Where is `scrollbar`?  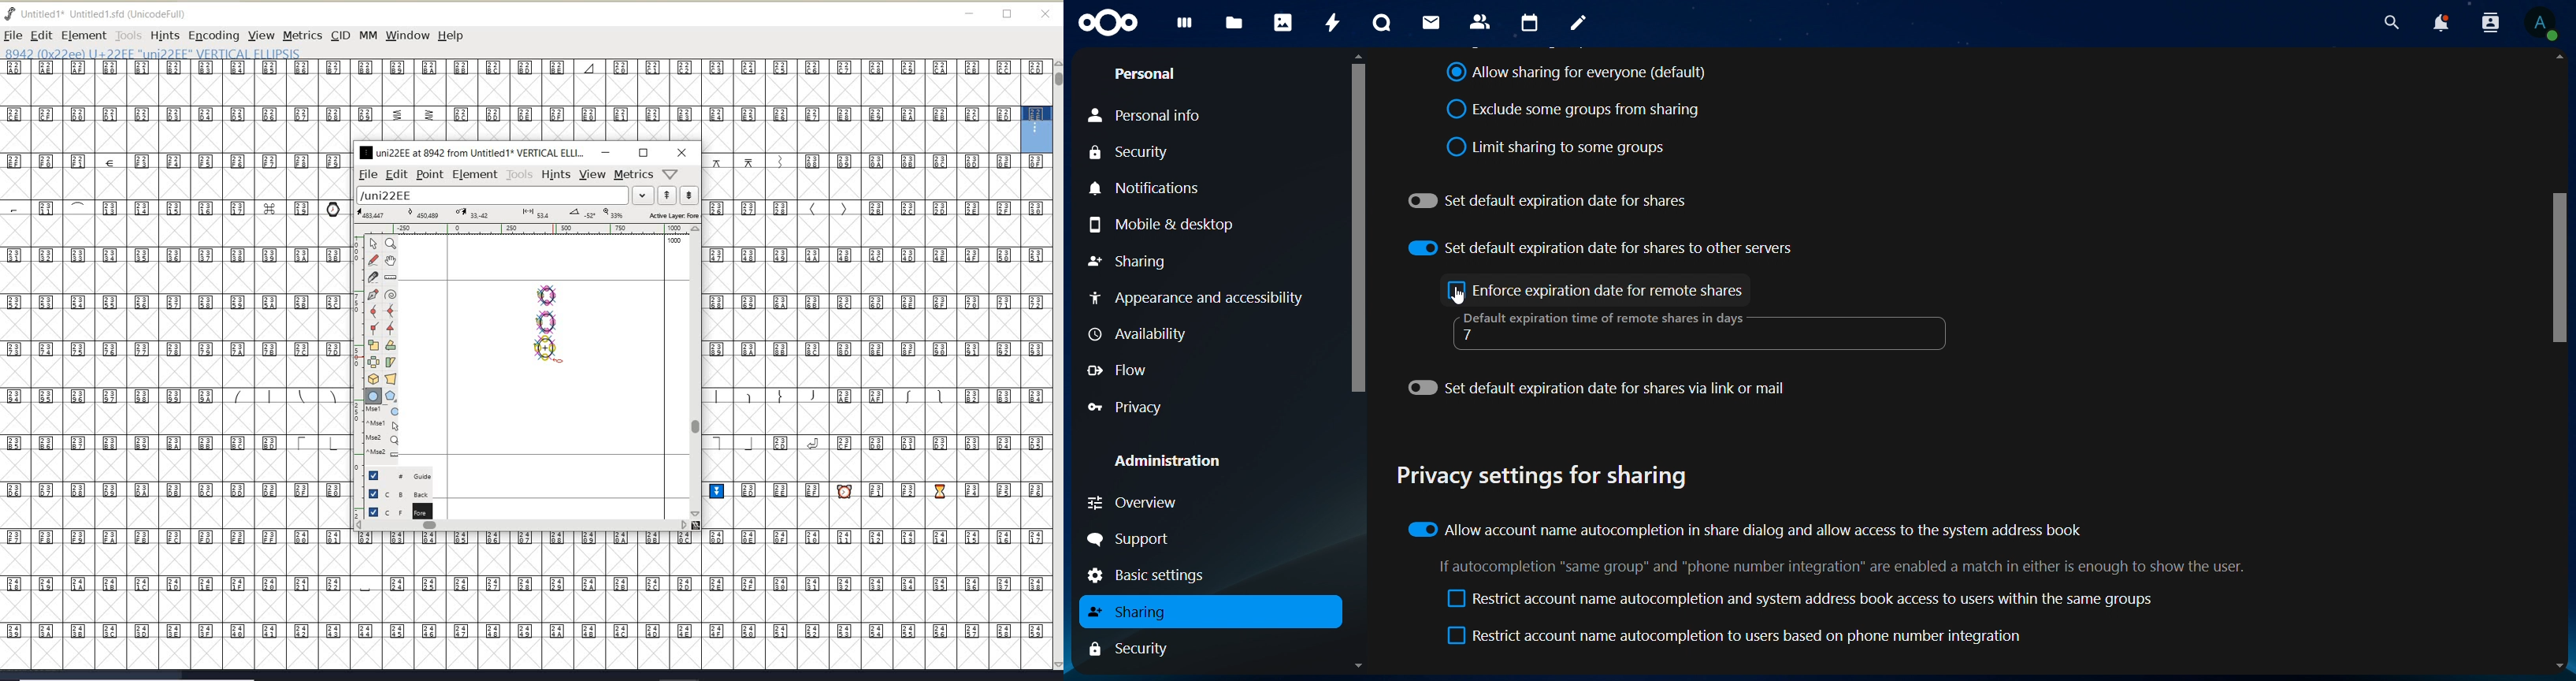
scrollbar is located at coordinates (522, 526).